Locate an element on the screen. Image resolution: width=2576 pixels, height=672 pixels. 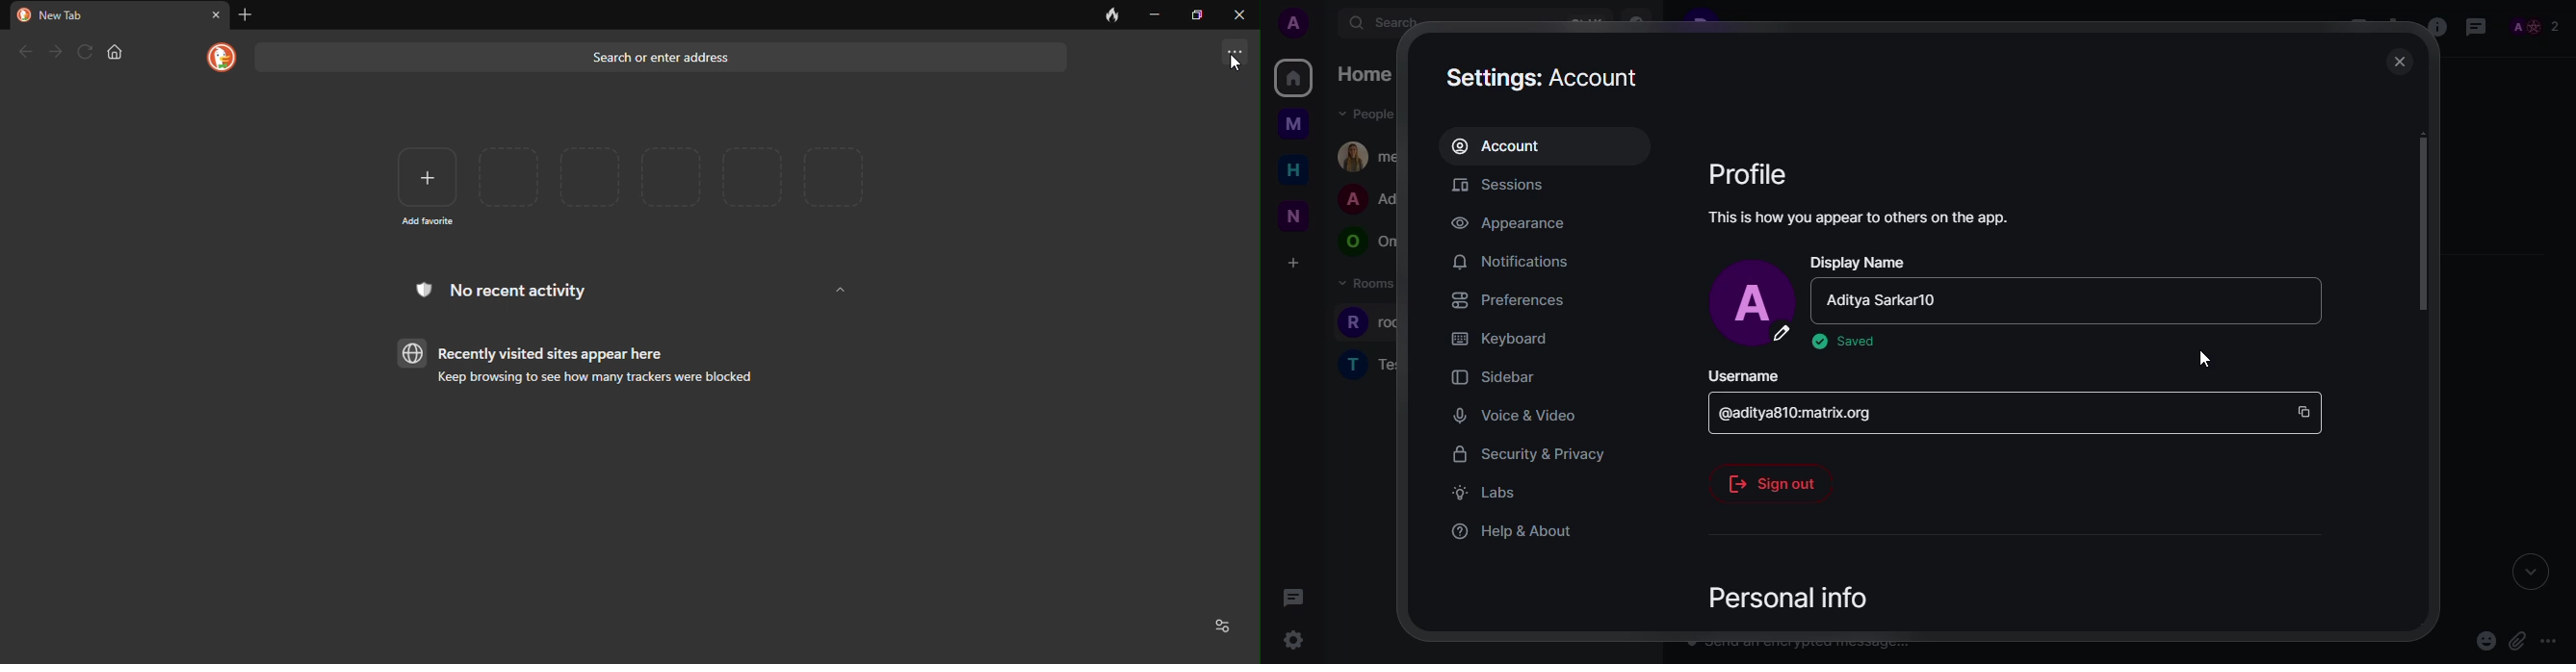
profile is located at coordinates (1750, 173).